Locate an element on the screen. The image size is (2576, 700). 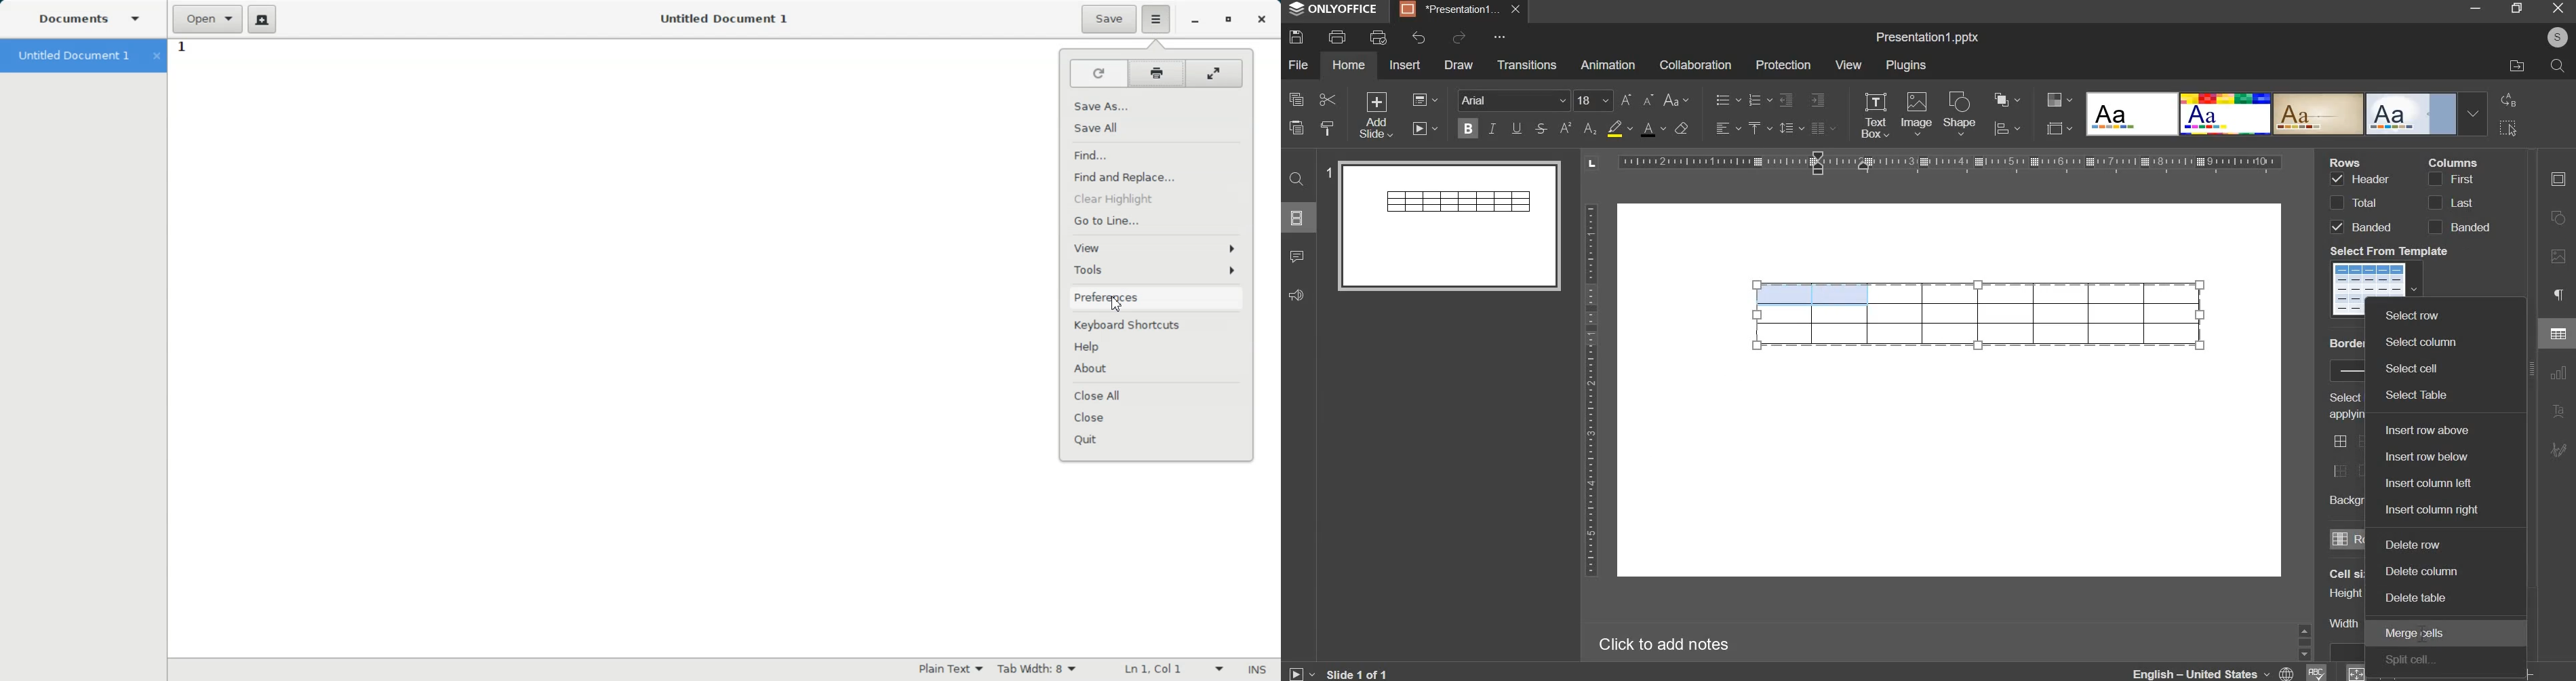
change layout is located at coordinates (1424, 100).